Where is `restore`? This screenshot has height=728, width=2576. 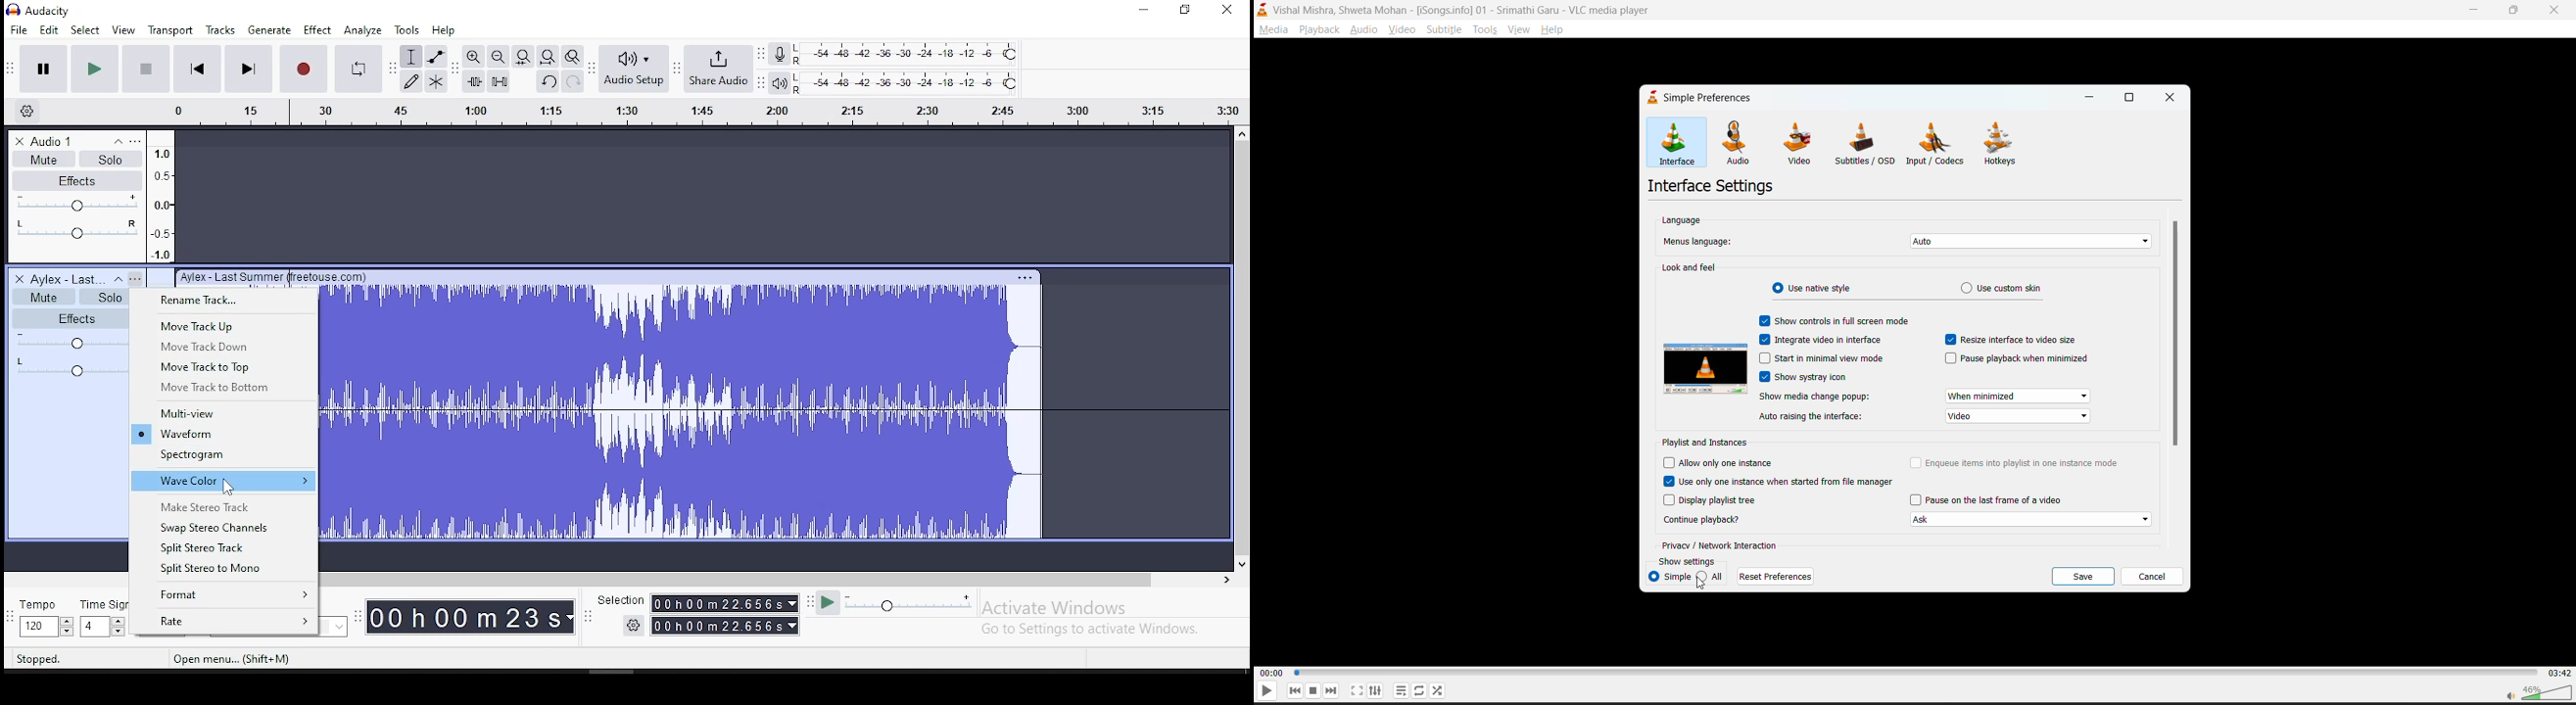 restore is located at coordinates (1186, 10).